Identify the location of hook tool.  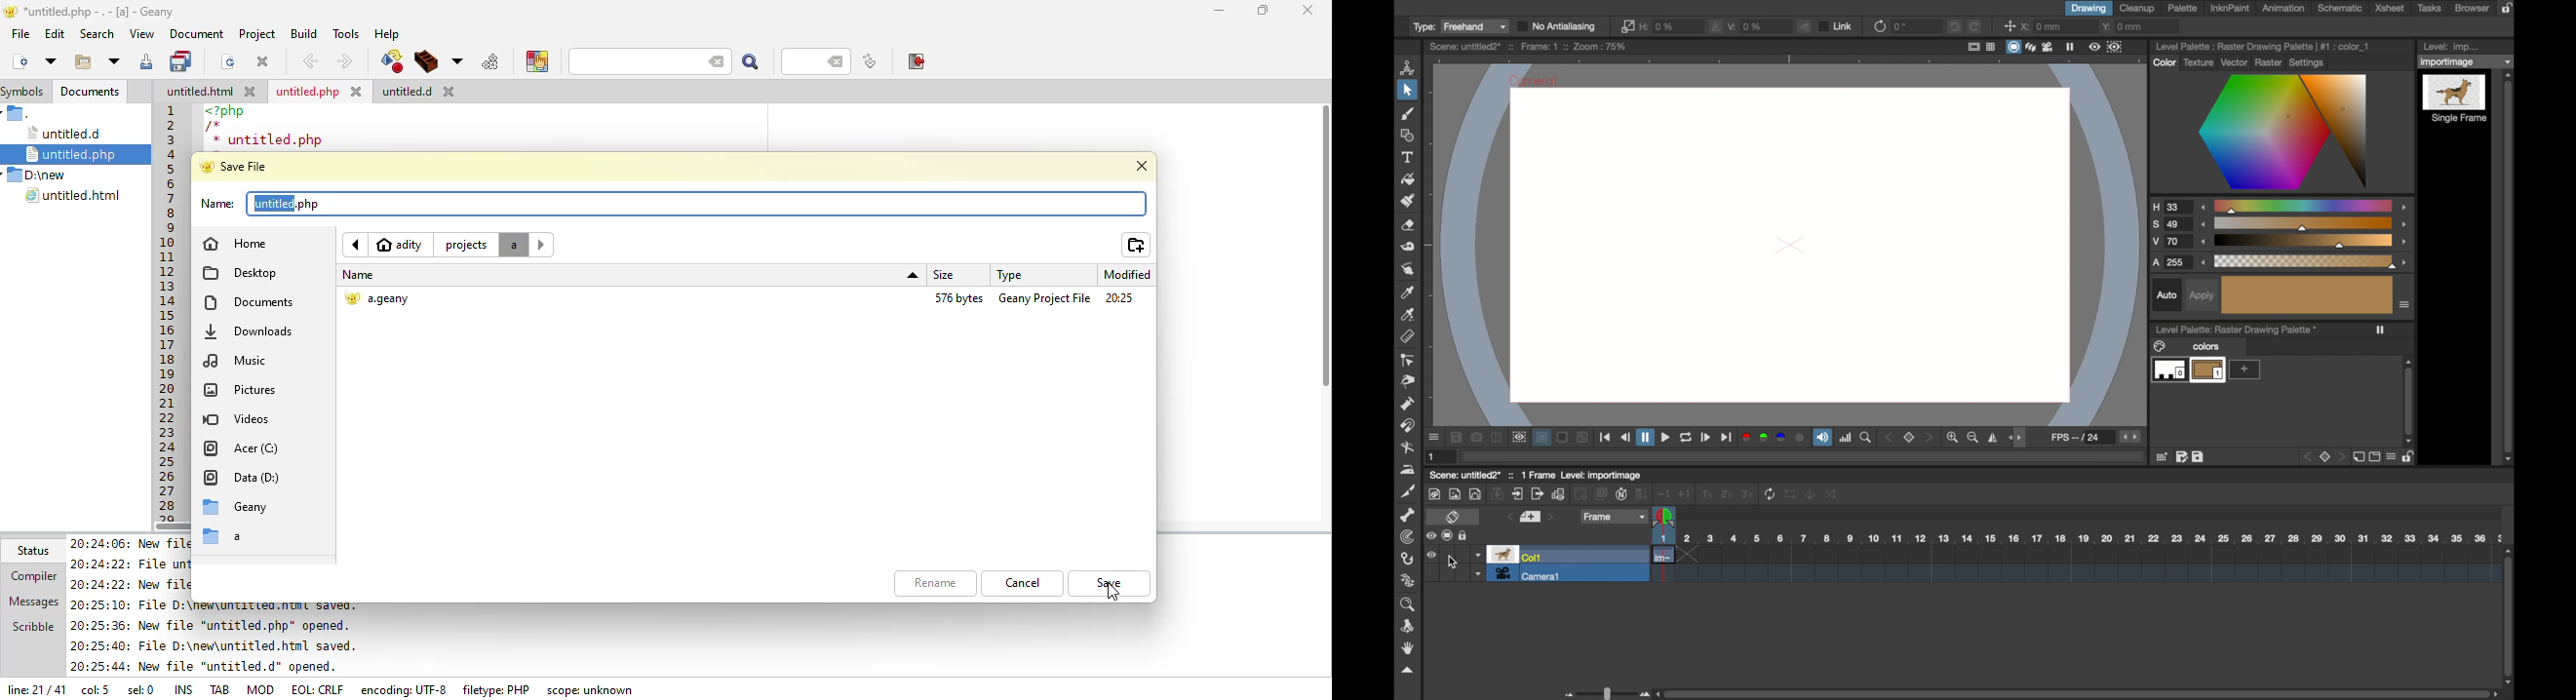
(1406, 559).